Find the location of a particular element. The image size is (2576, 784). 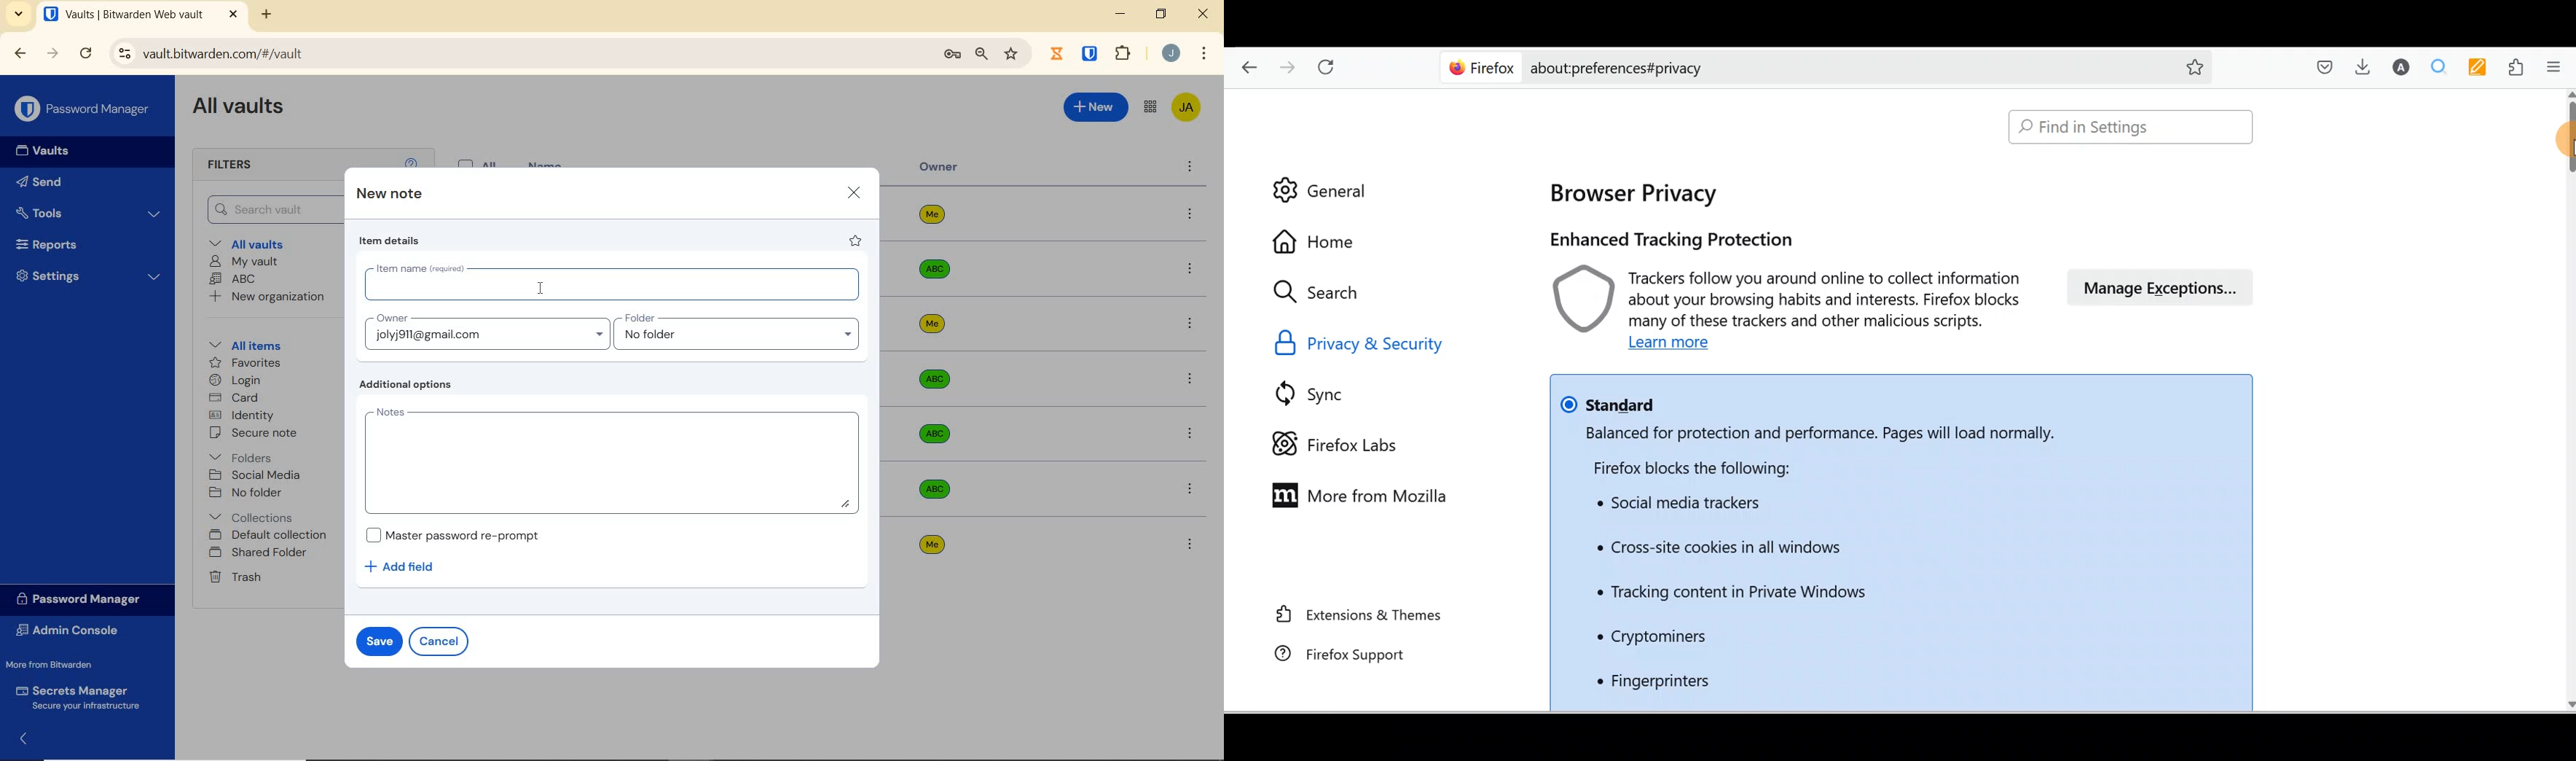

Sync is located at coordinates (1328, 392).